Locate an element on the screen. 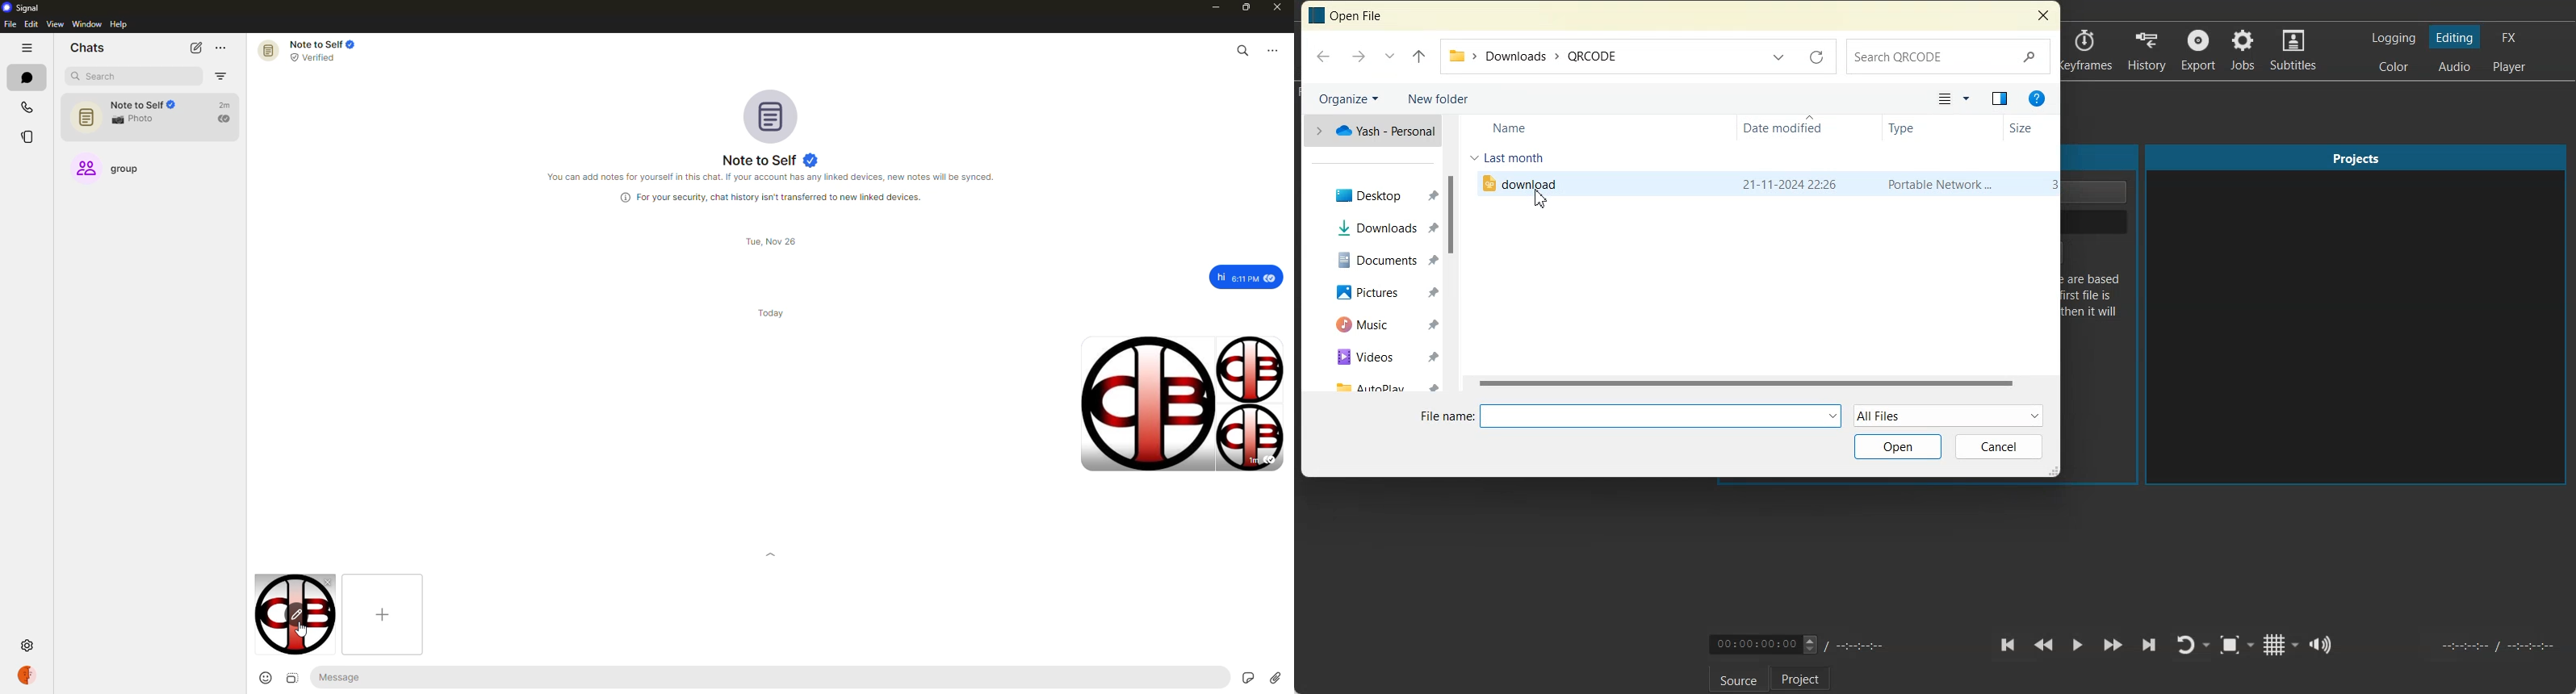 The height and width of the screenshot is (700, 2576). Last month is located at coordinates (1508, 157).